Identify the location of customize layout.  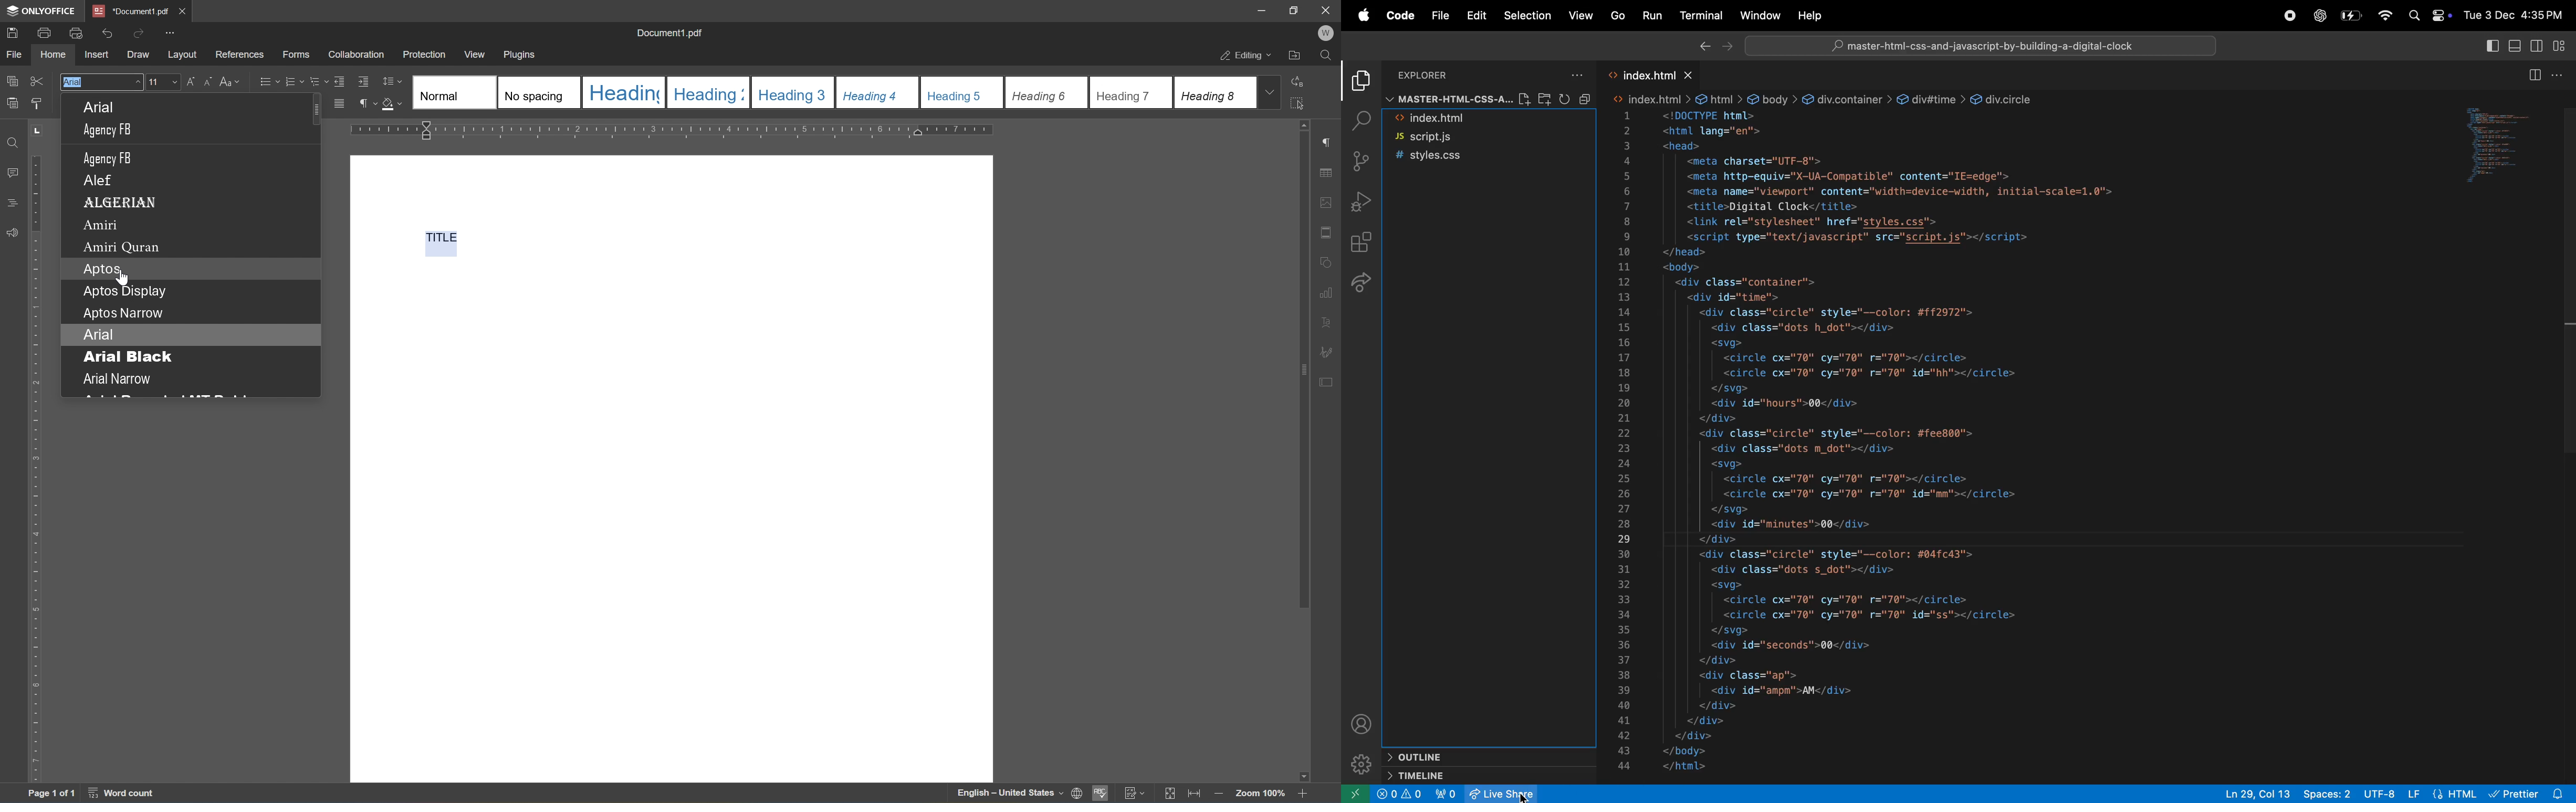
(2564, 45).